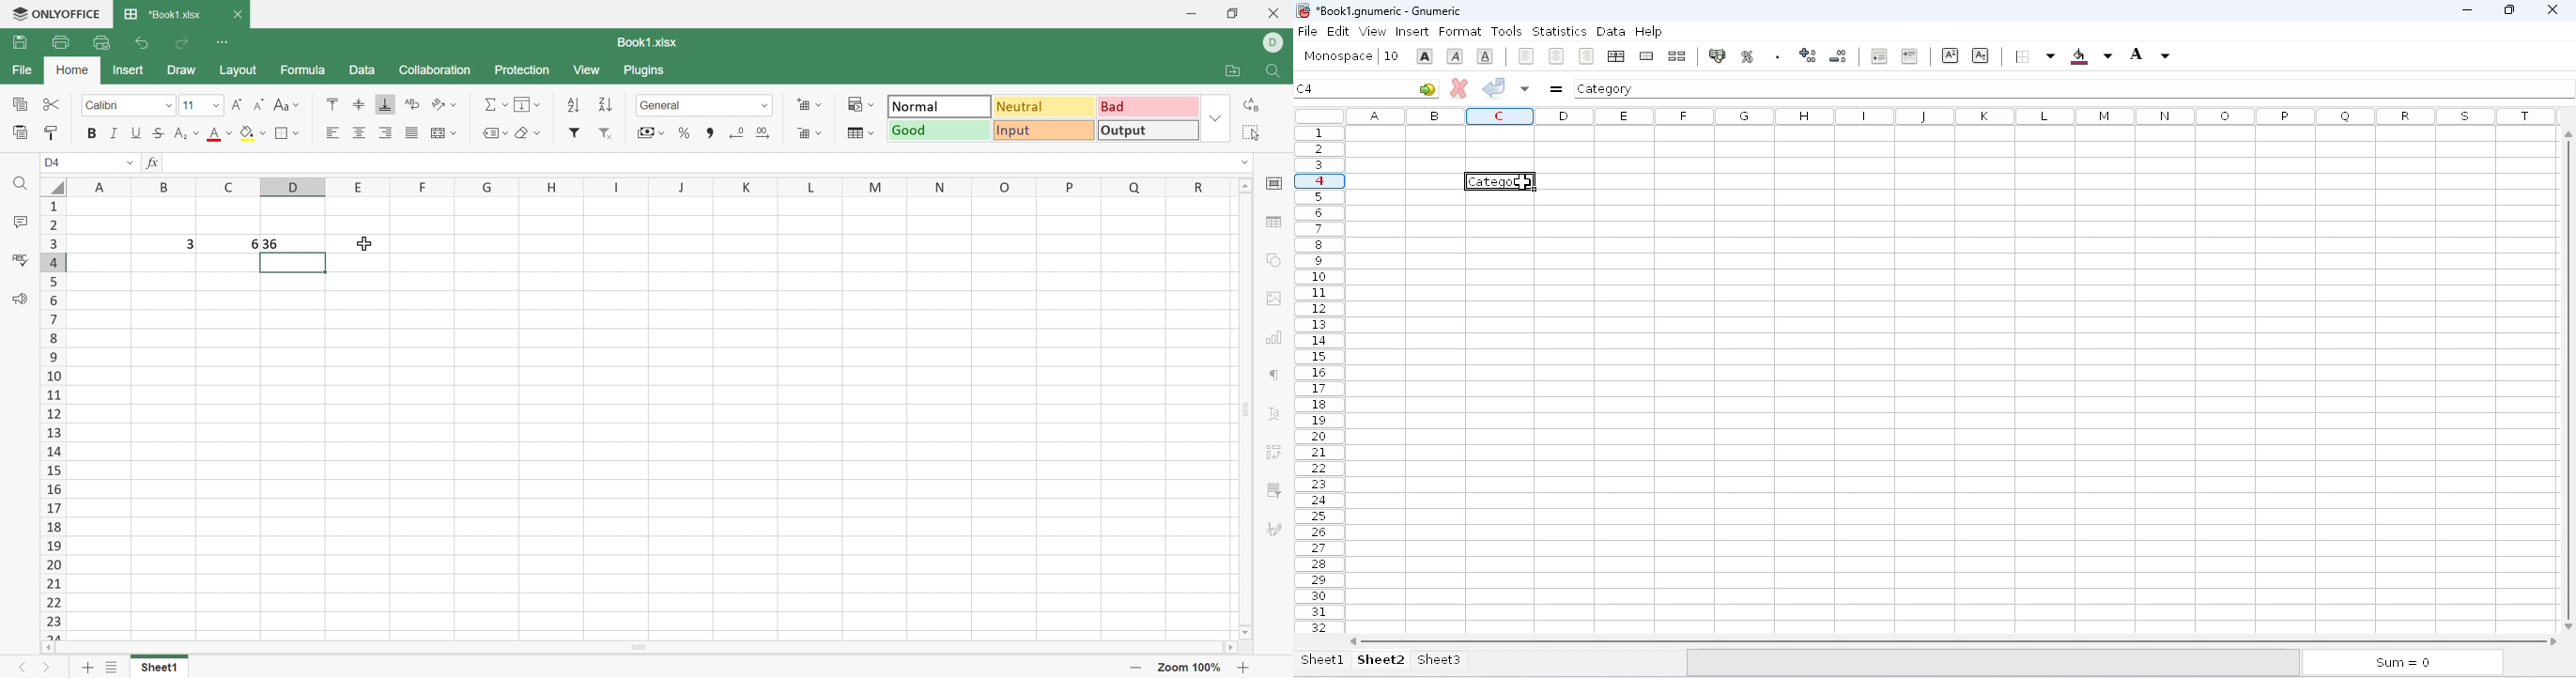 Image resolution: width=2576 pixels, height=700 pixels. I want to click on Decrement font size, so click(262, 104).